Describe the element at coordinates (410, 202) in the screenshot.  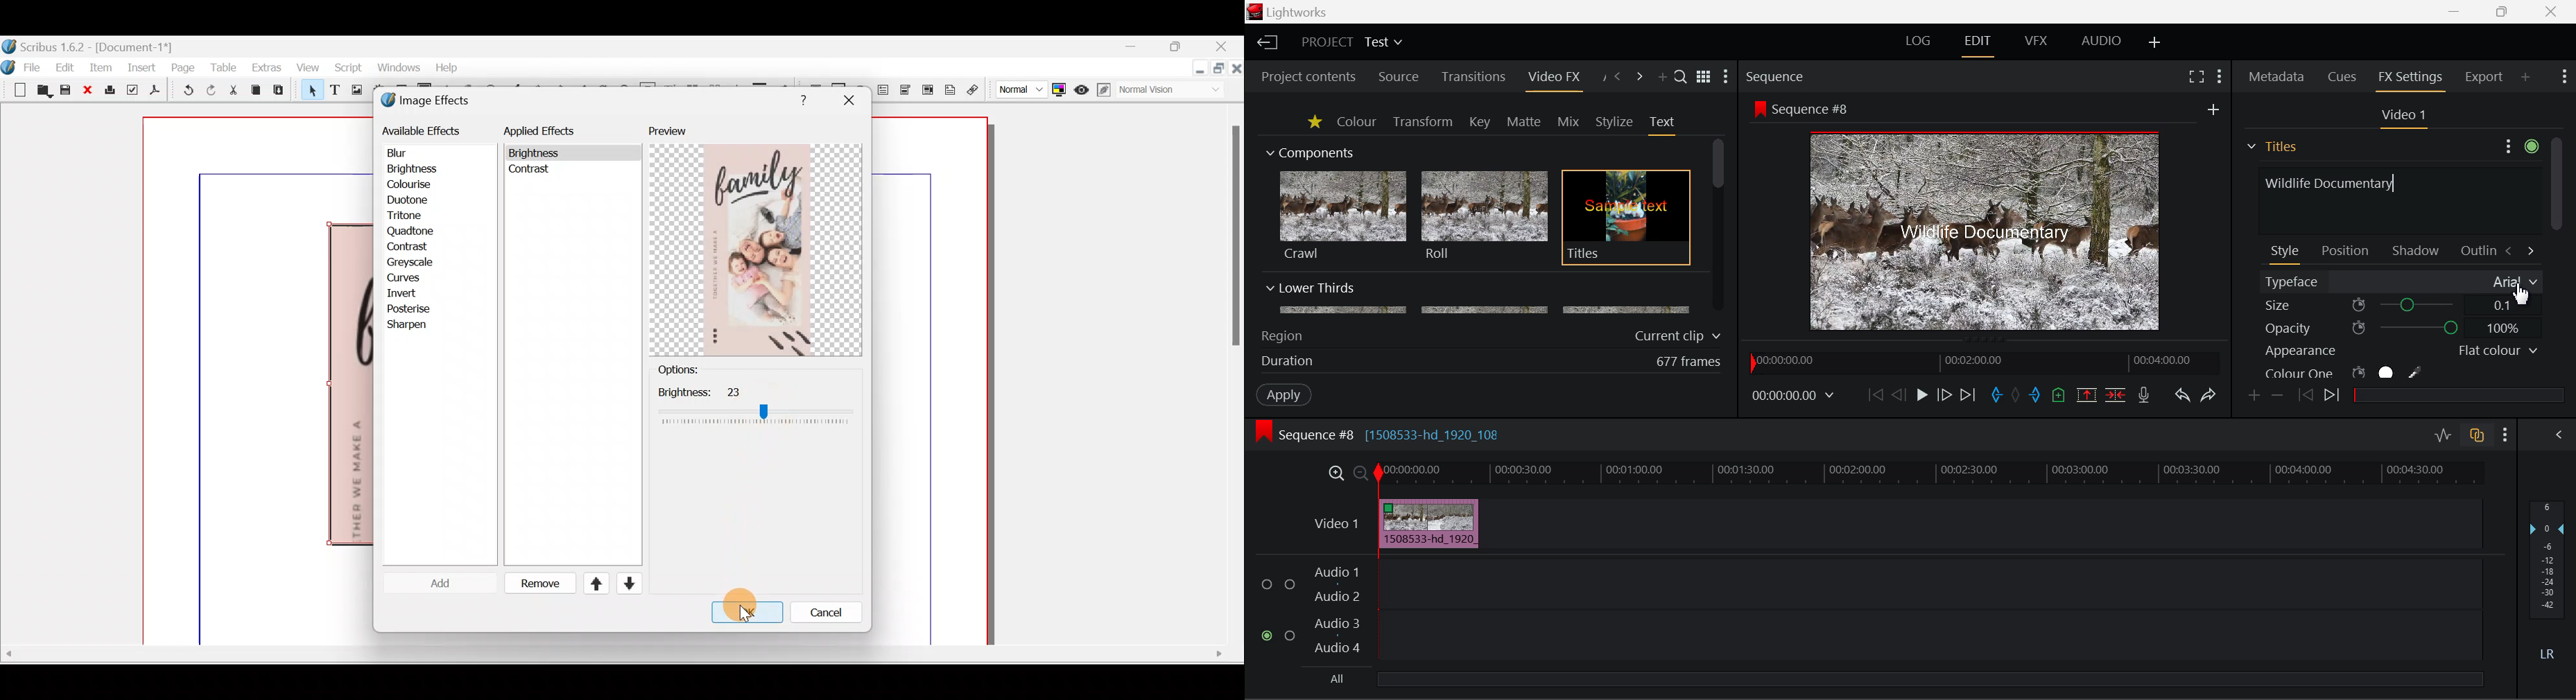
I see `Duotone` at that location.